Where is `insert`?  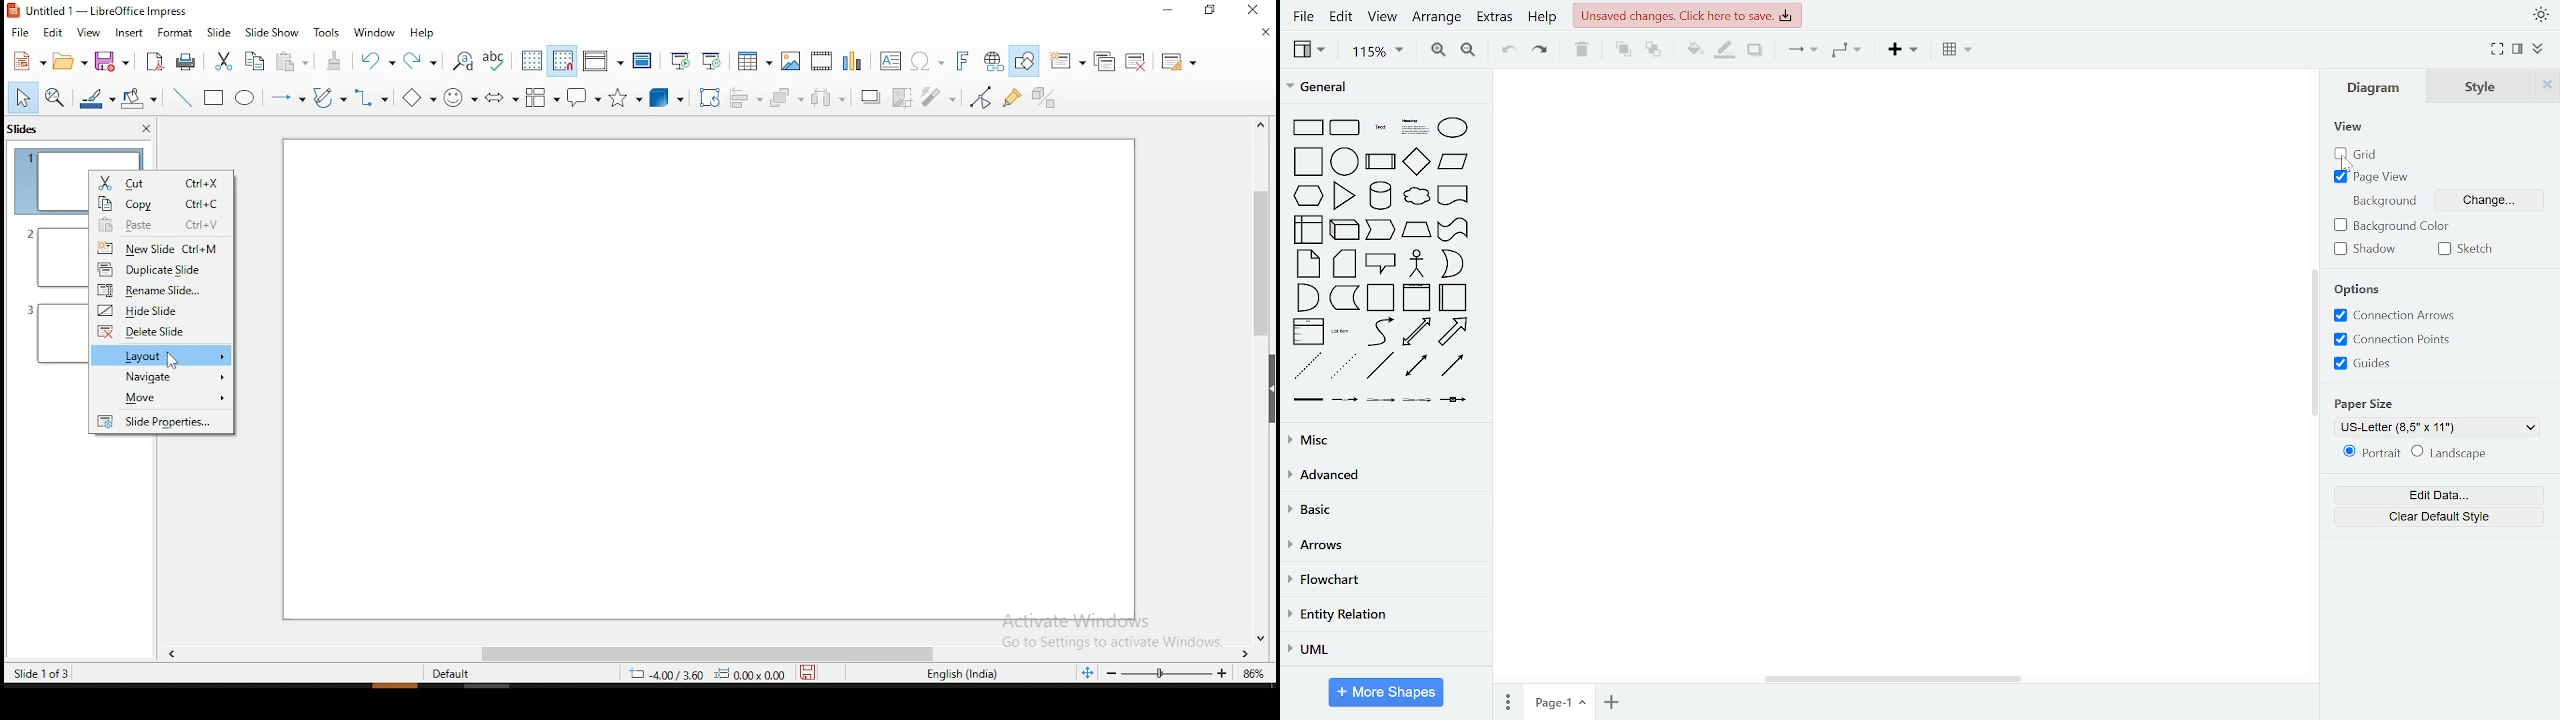
insert is located at coordinates (127, 33).